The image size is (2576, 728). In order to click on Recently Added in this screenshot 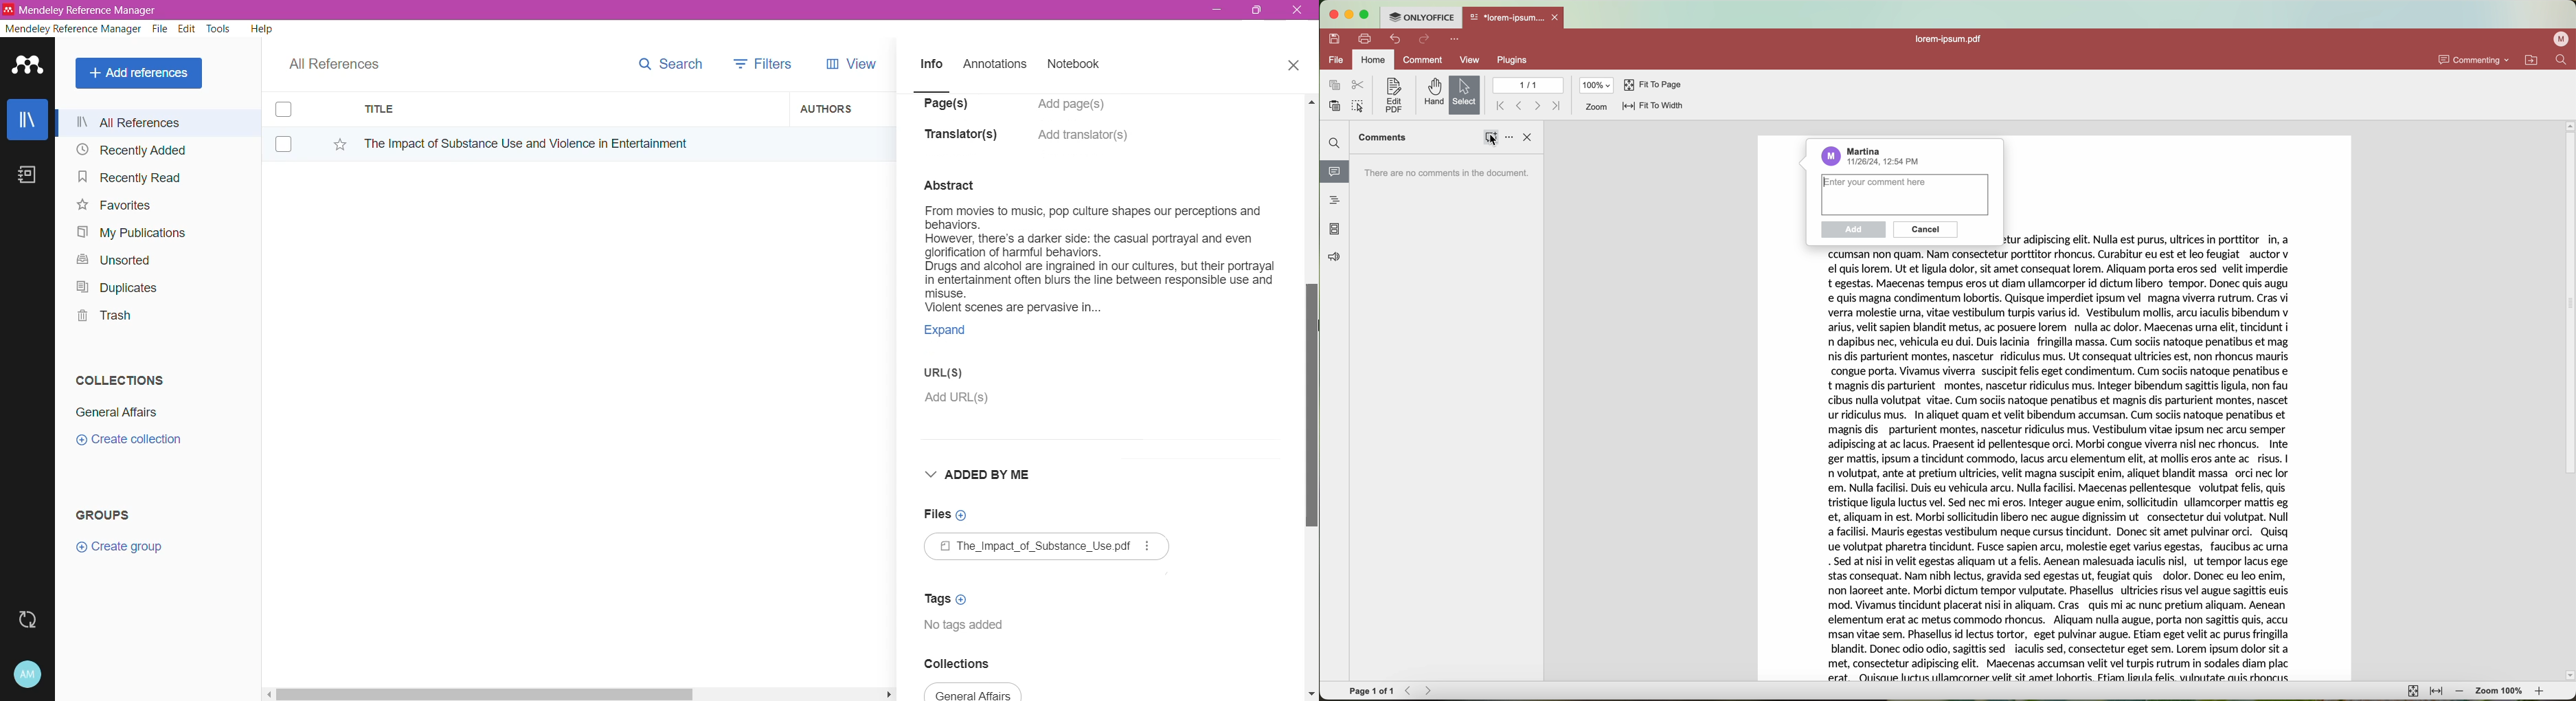, I will do `click(129, 151)`.